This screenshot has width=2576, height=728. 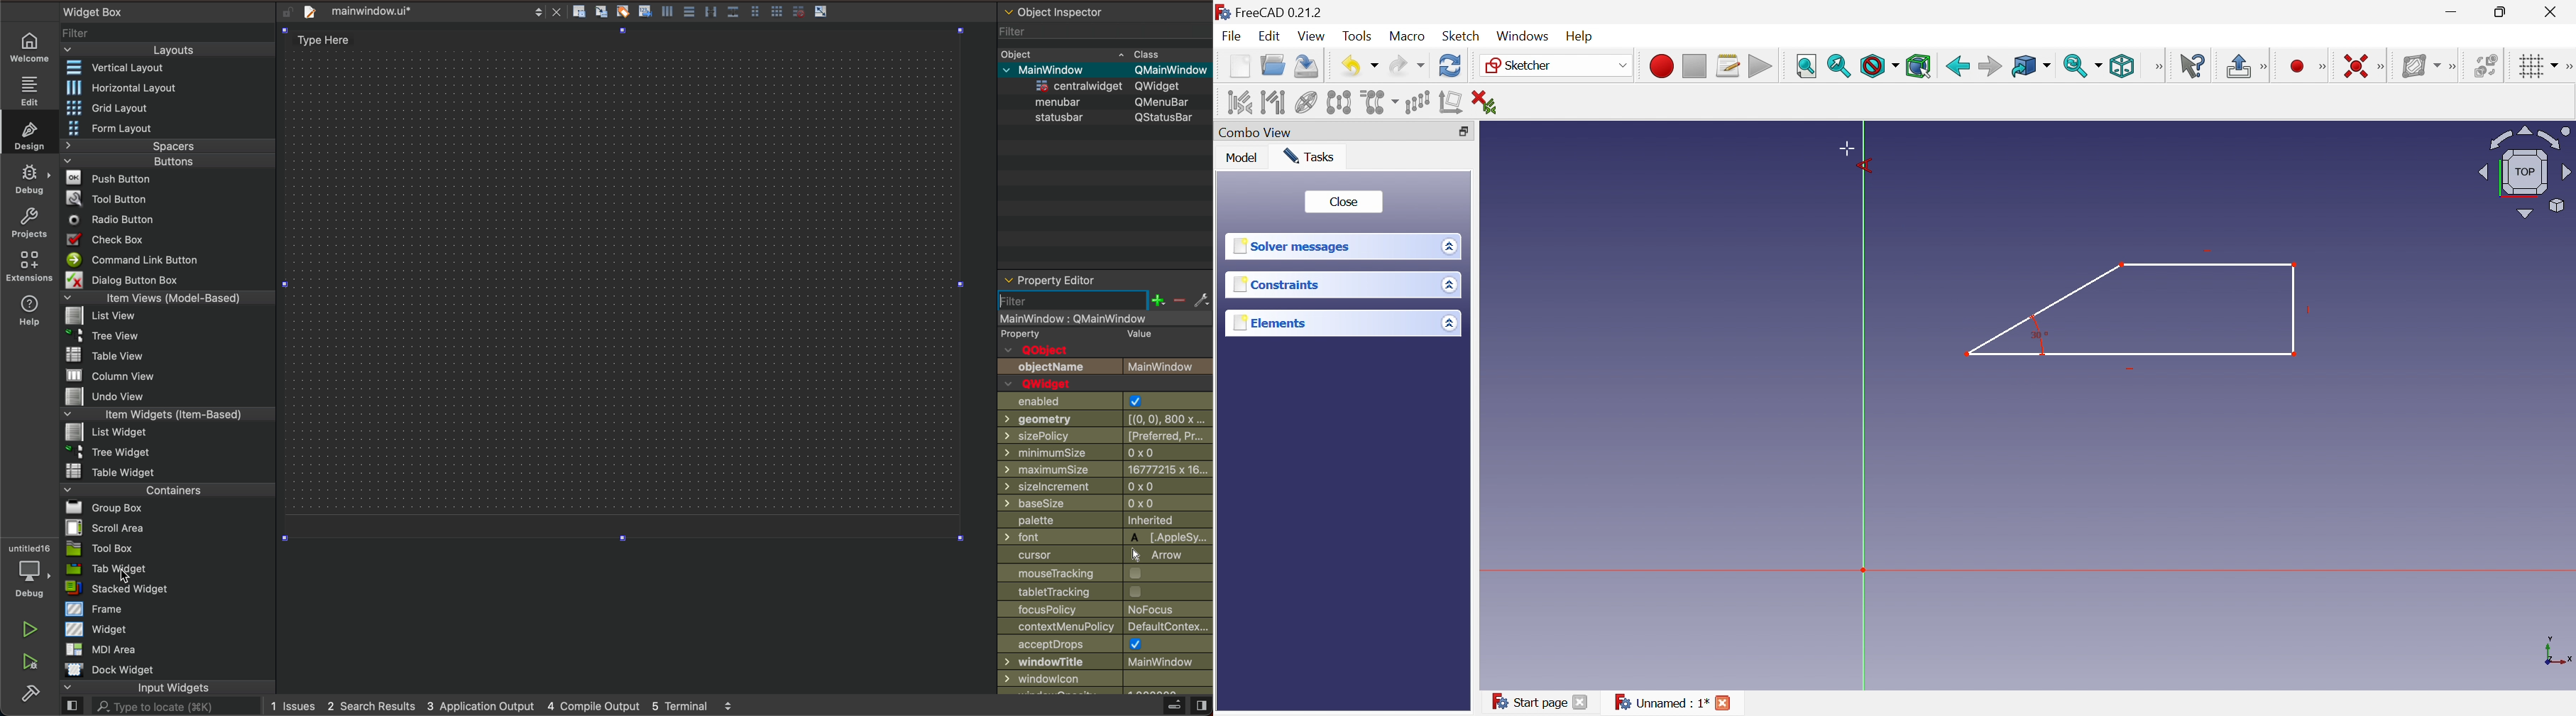 I want to click on Go to linked object, so click(x=2023, y=65).